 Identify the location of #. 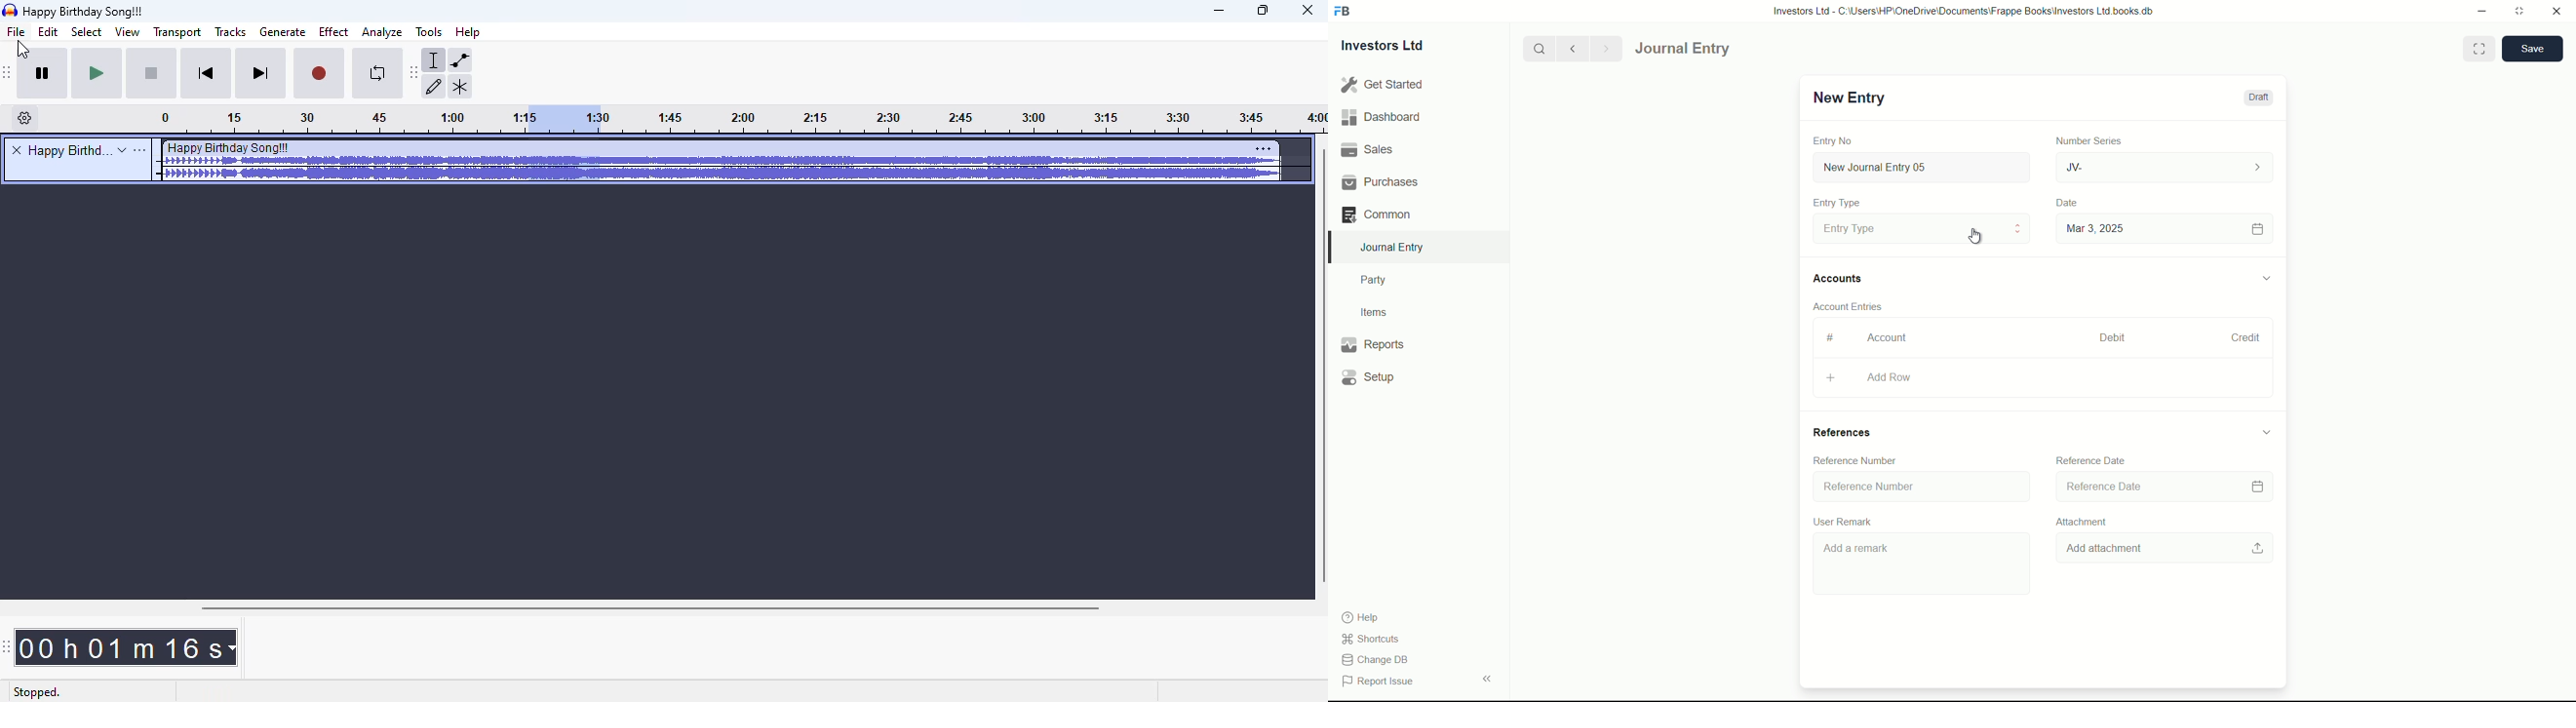
(1831, 337).